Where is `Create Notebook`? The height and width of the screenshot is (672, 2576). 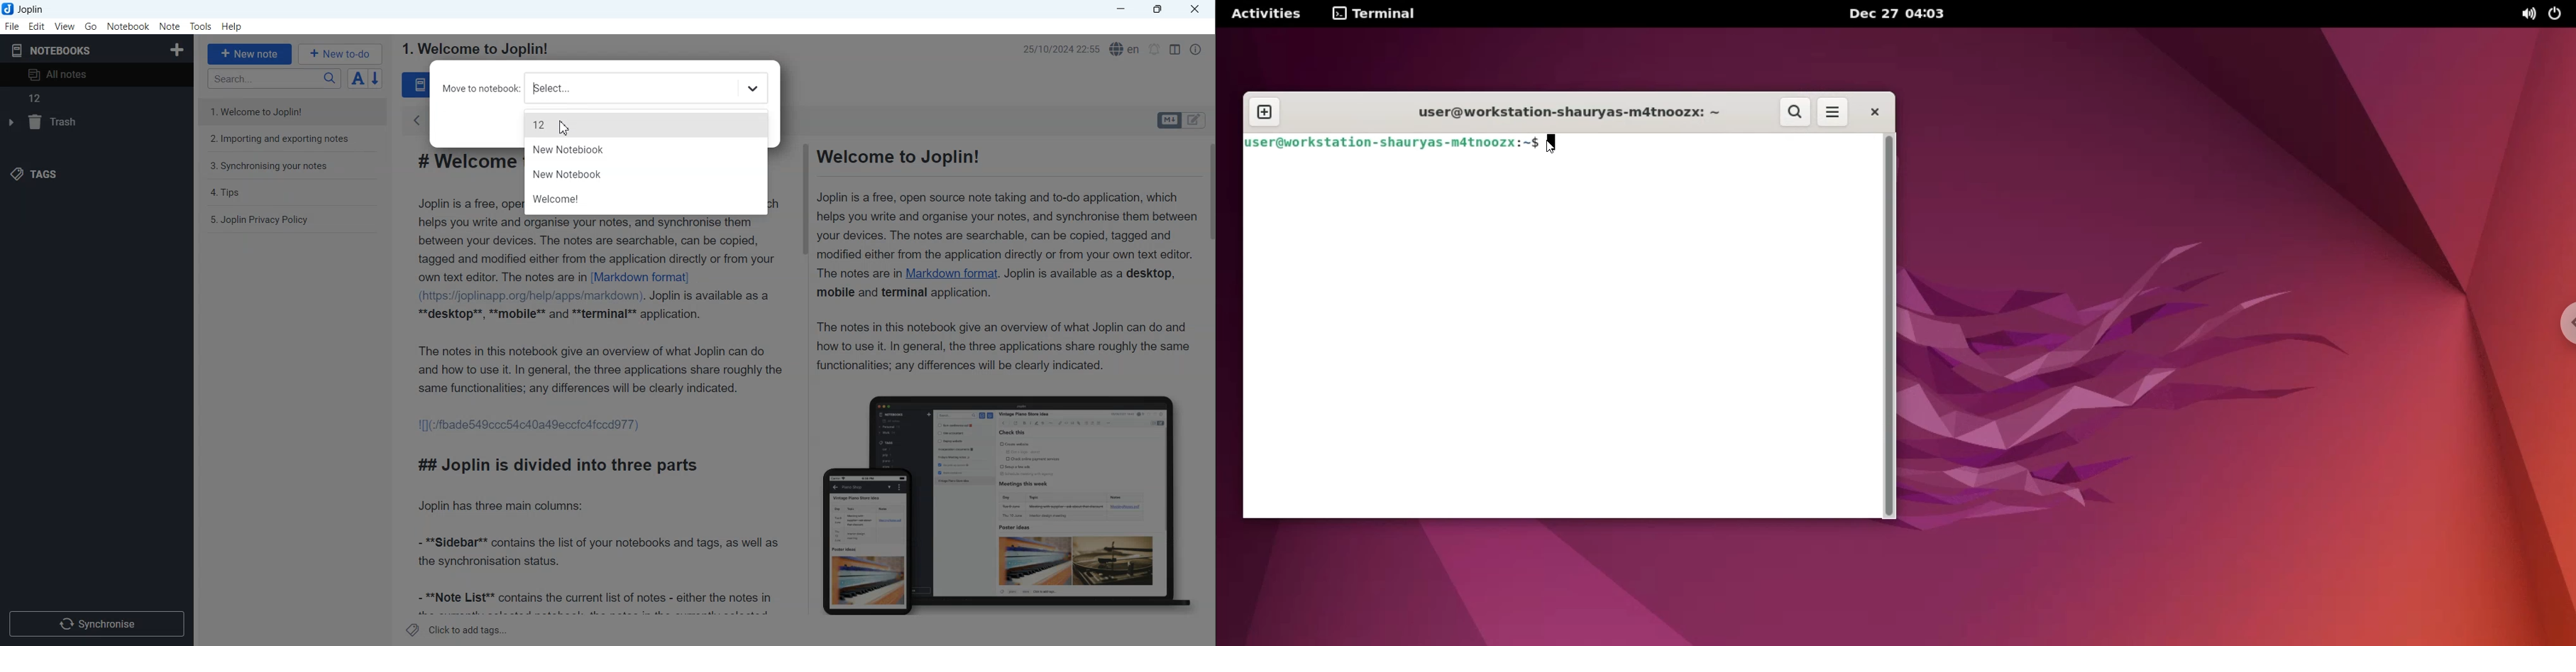
Create Notebook is located at coordinates (178, 48).